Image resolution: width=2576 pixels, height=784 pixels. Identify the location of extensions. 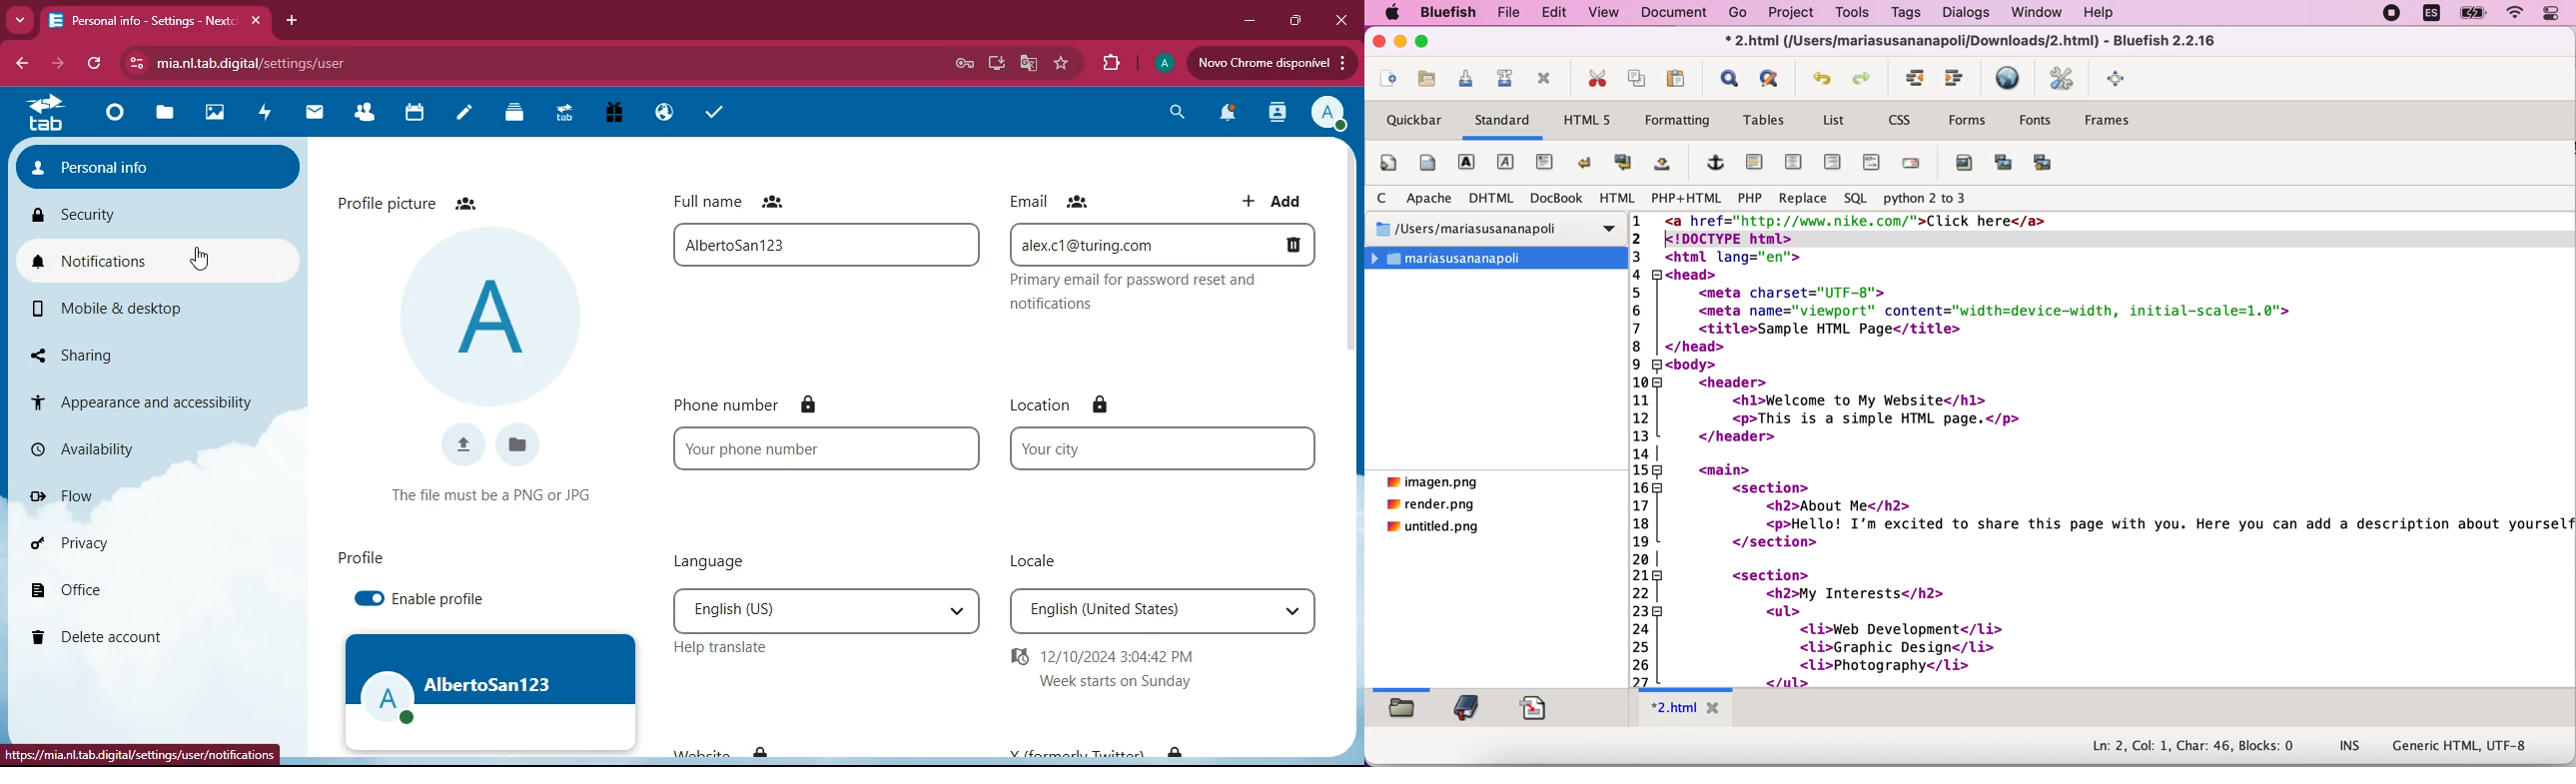
(1109, 64).